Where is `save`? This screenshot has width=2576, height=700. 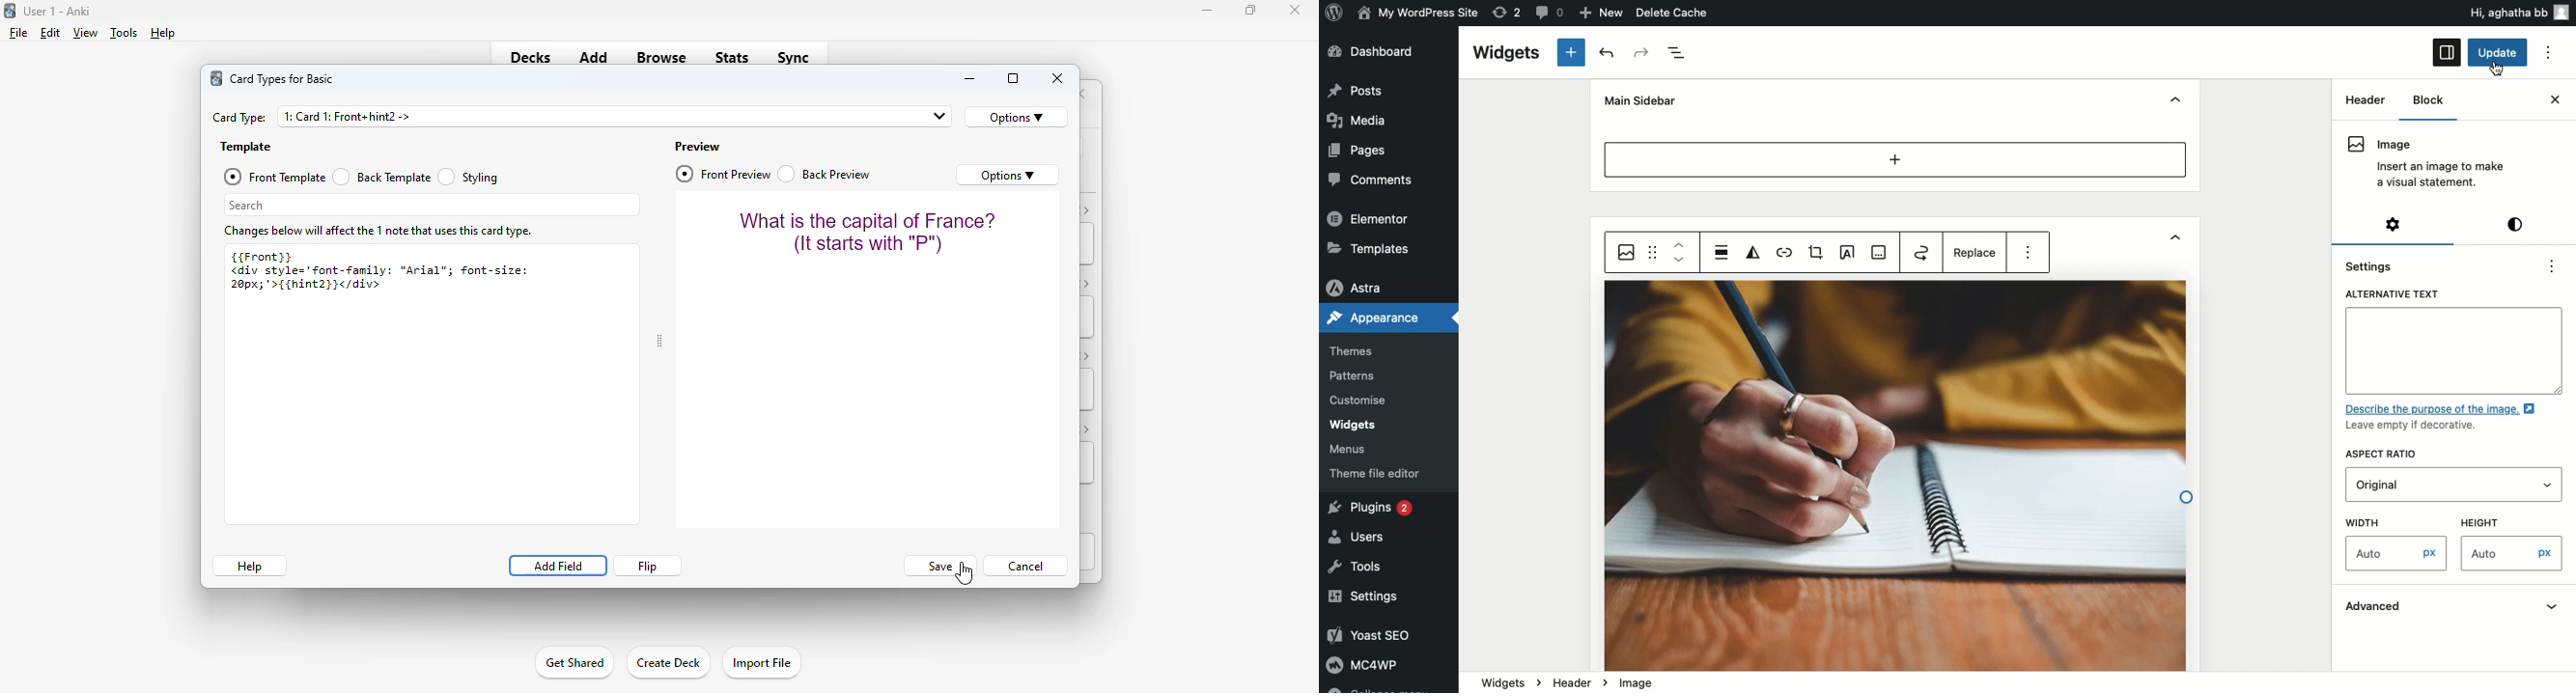 save is located at coordinates (938, 567).